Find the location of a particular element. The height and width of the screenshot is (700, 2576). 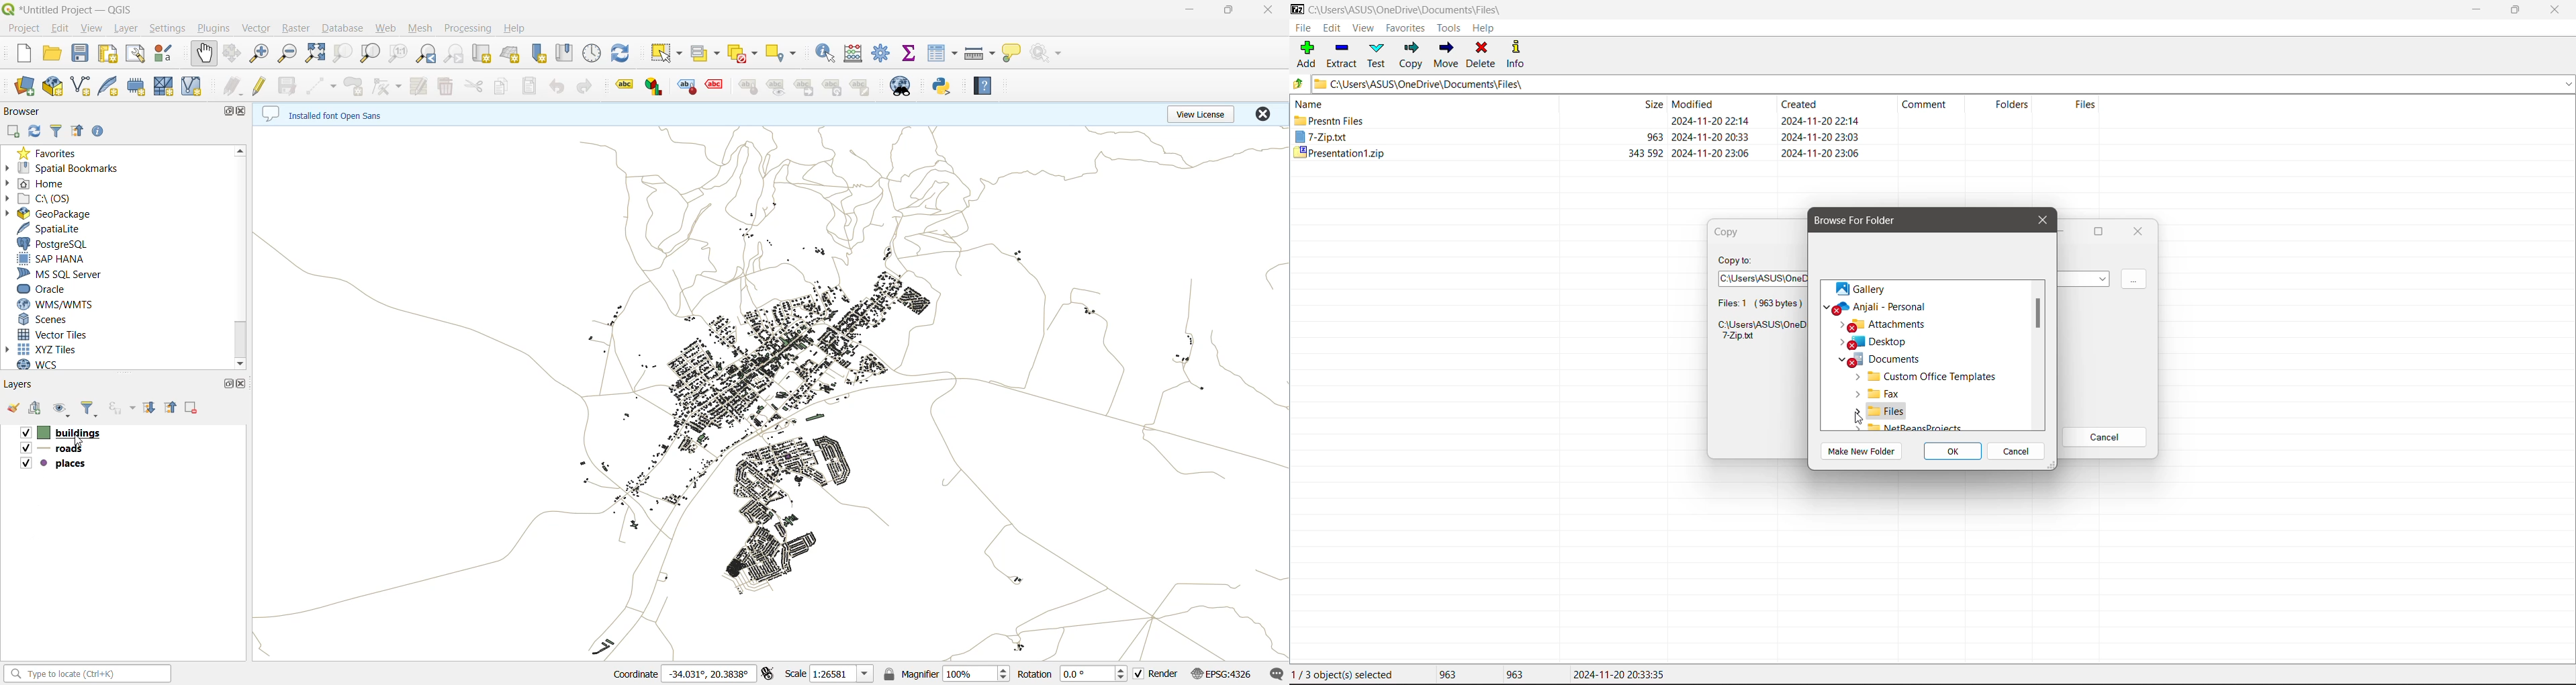

modify is located at coordinates (420, 86).